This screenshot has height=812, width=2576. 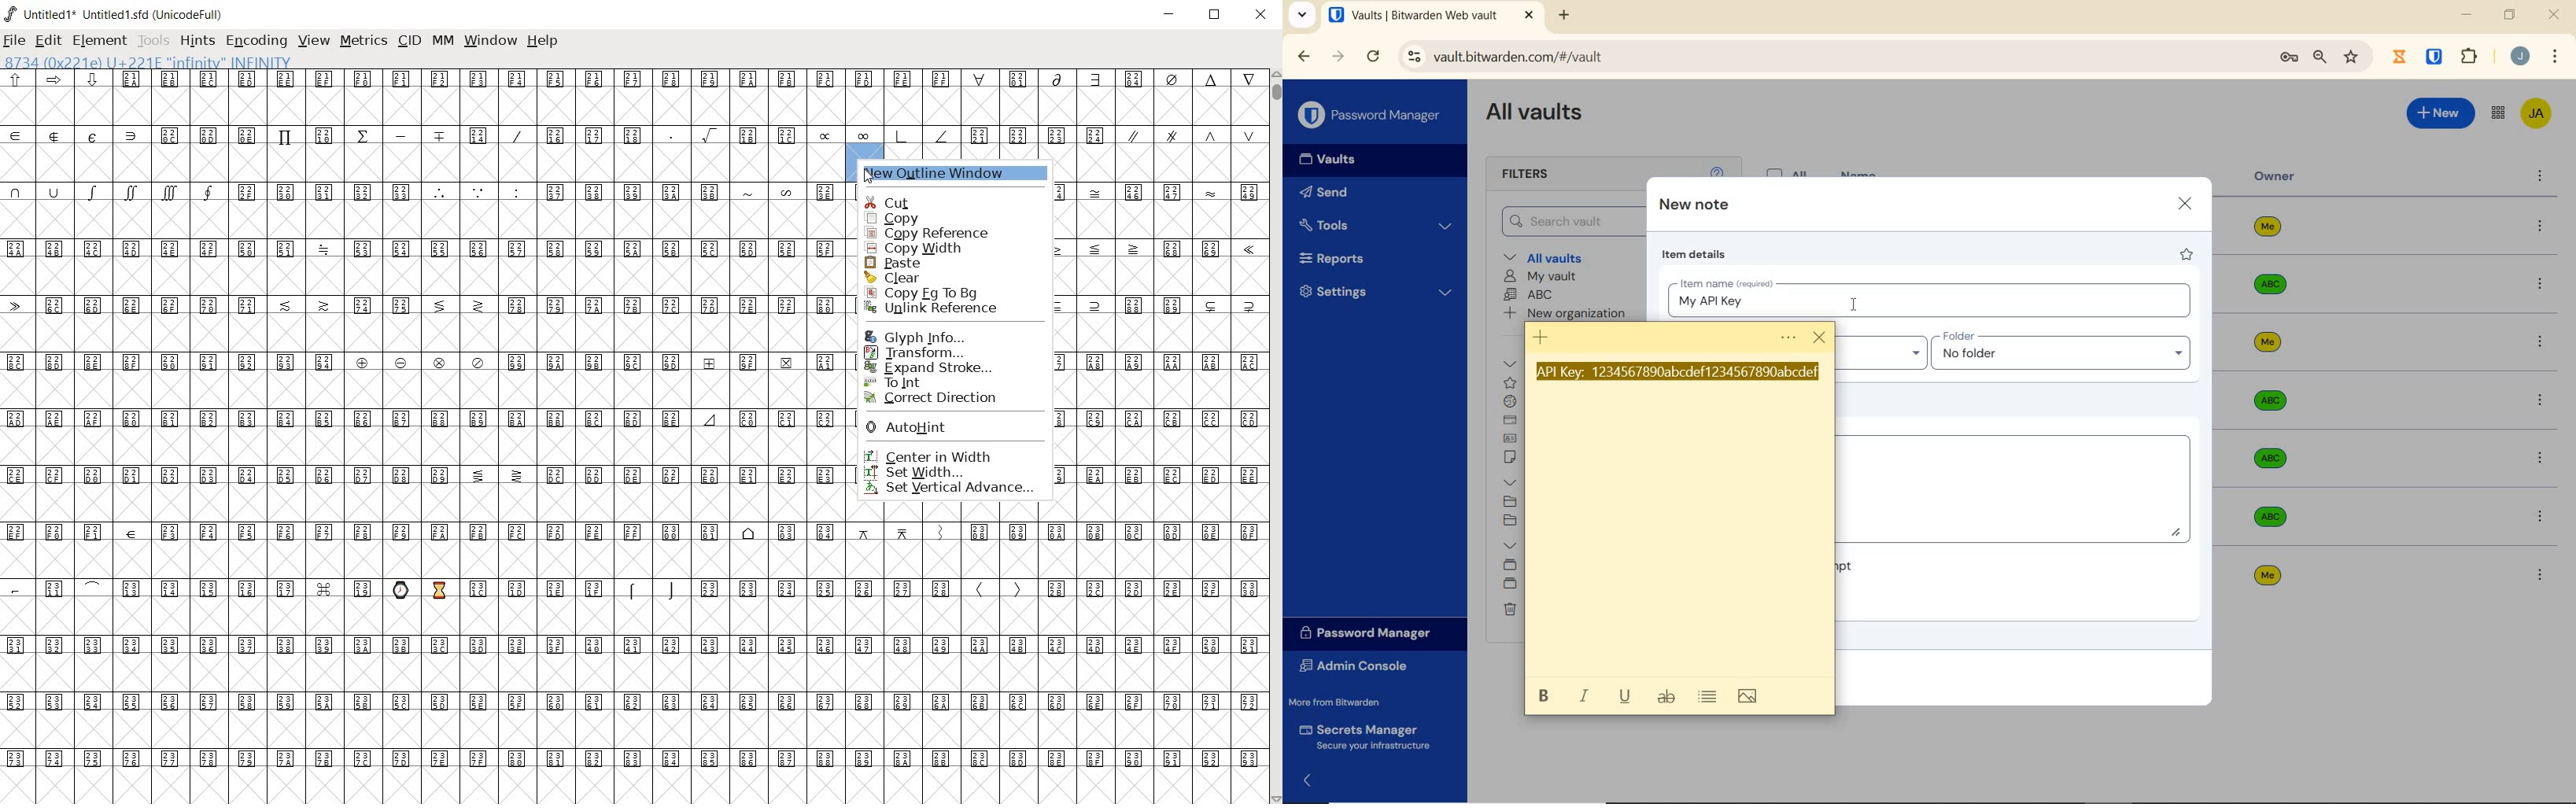 I want to click on symbol, so click(x=1212, y=191).